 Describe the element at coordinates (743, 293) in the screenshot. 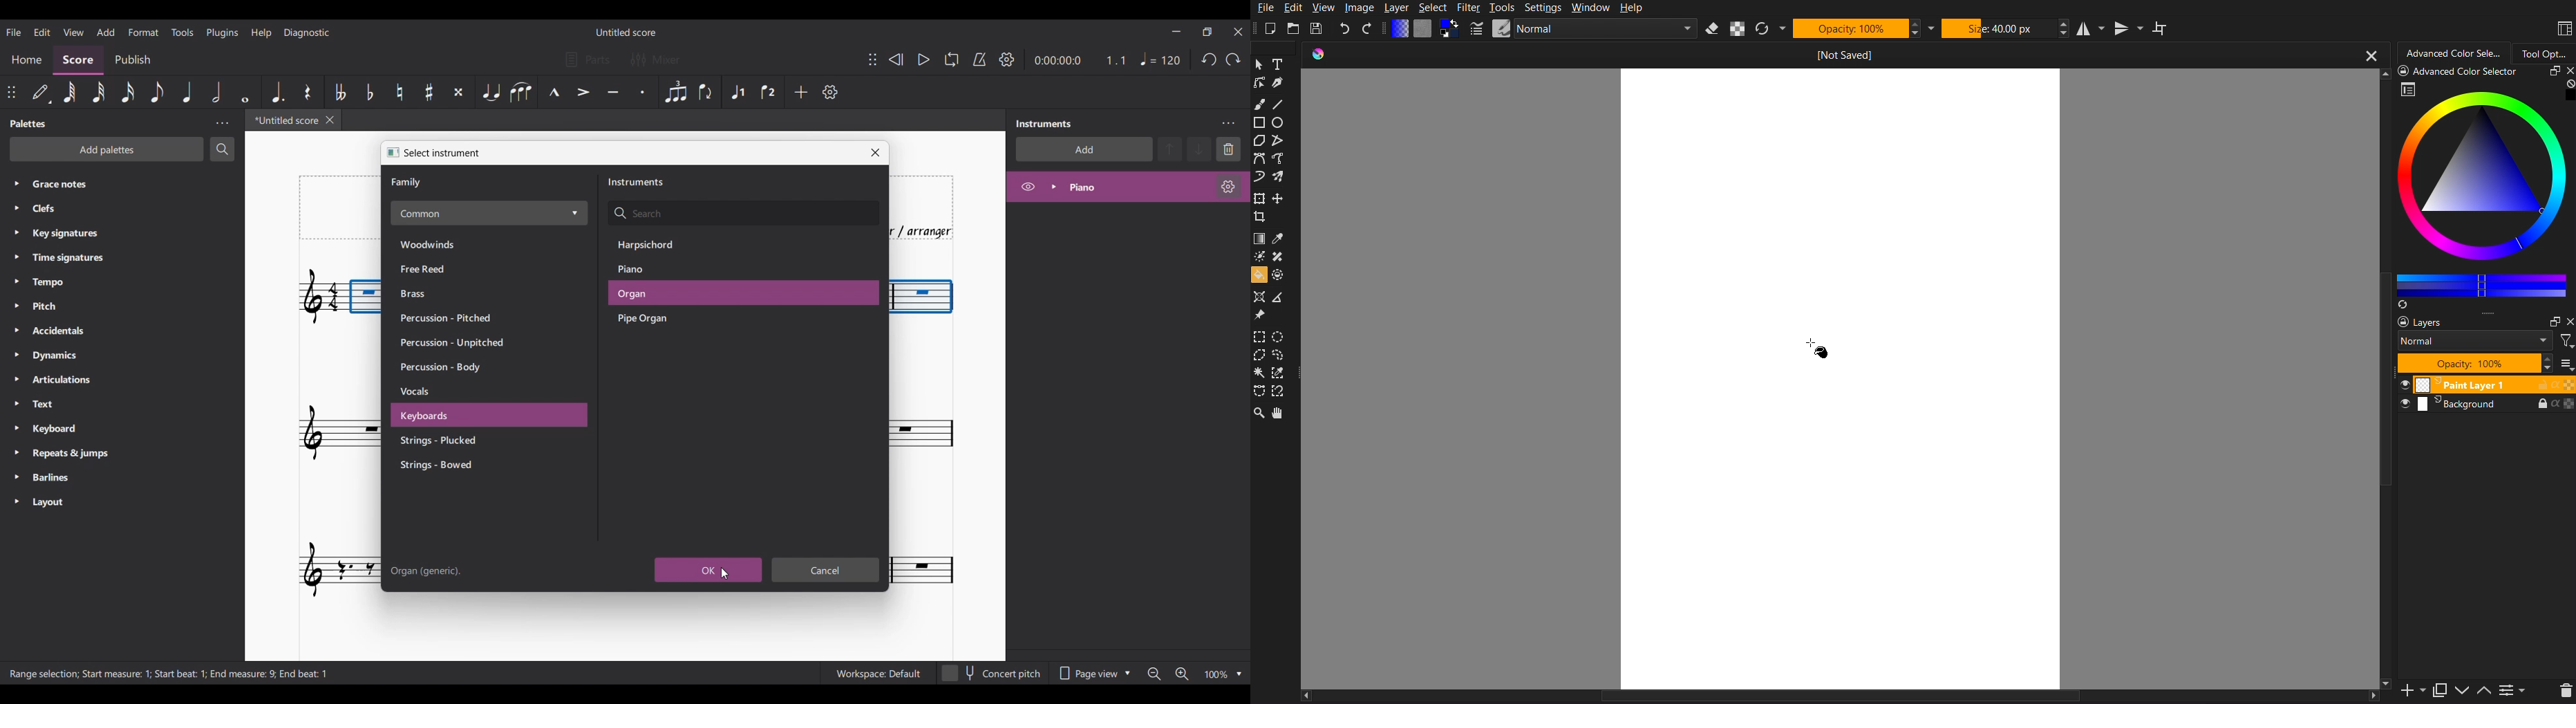

I see `Selected instrument highlighted` at that location.